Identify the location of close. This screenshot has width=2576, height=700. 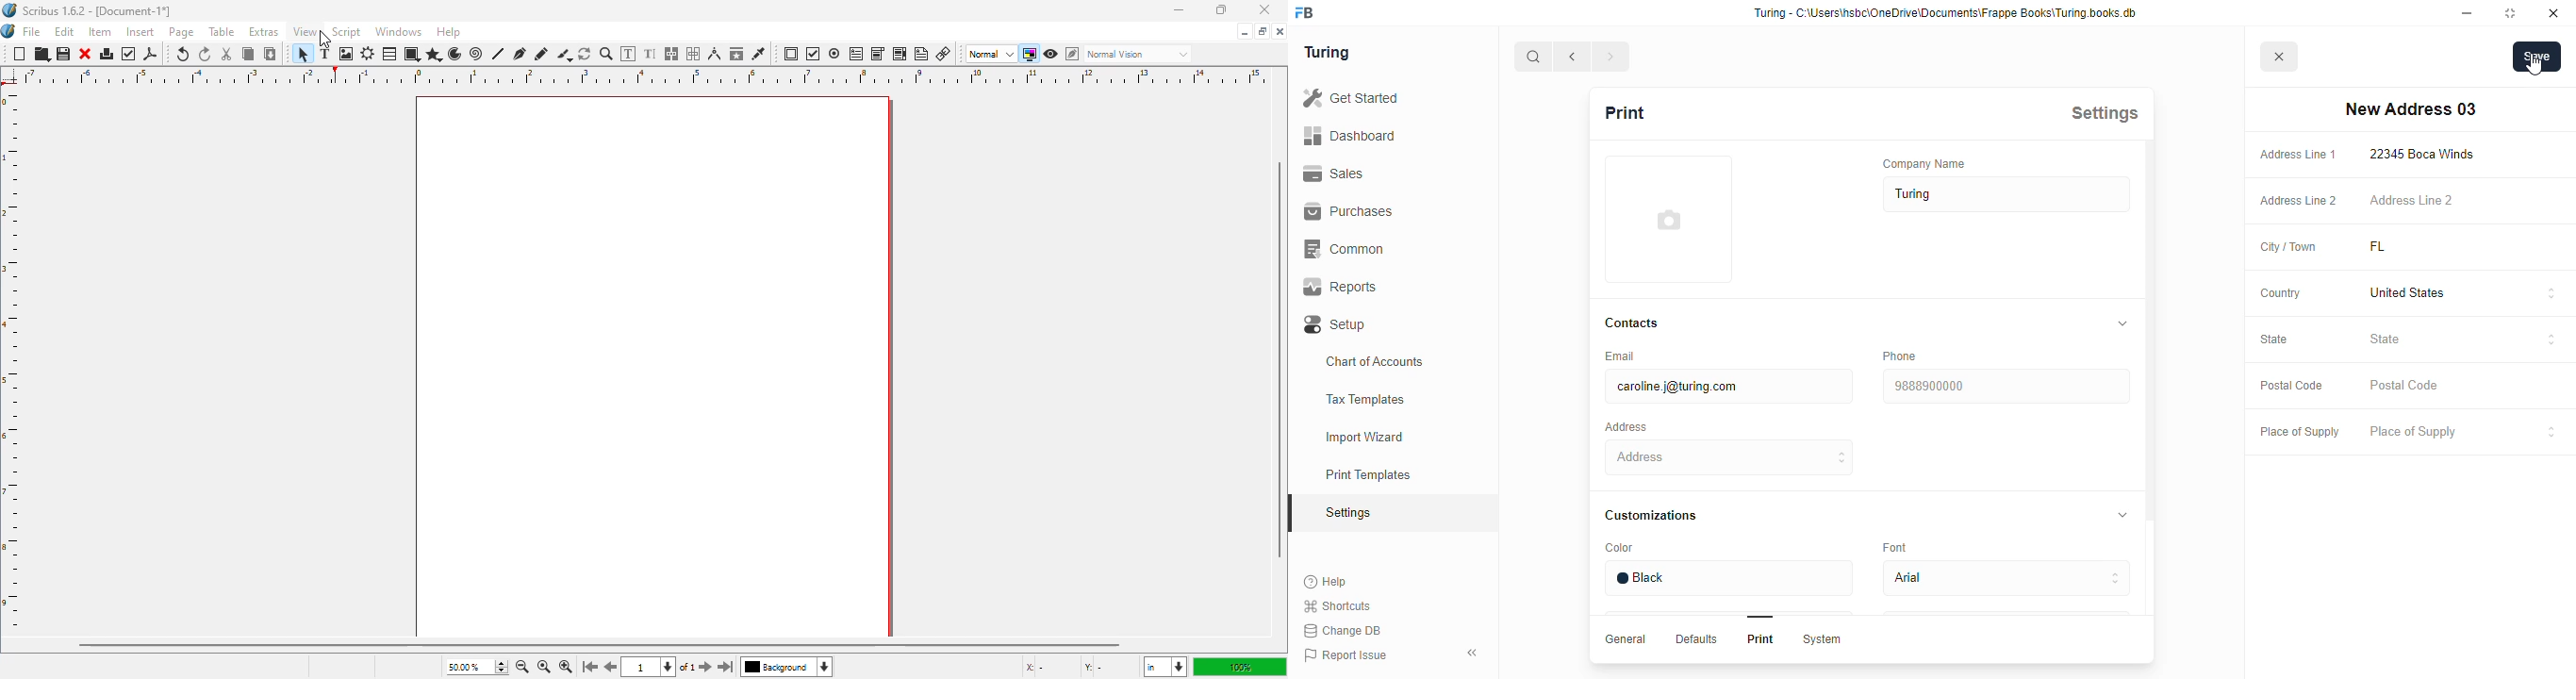
(2553, 13).